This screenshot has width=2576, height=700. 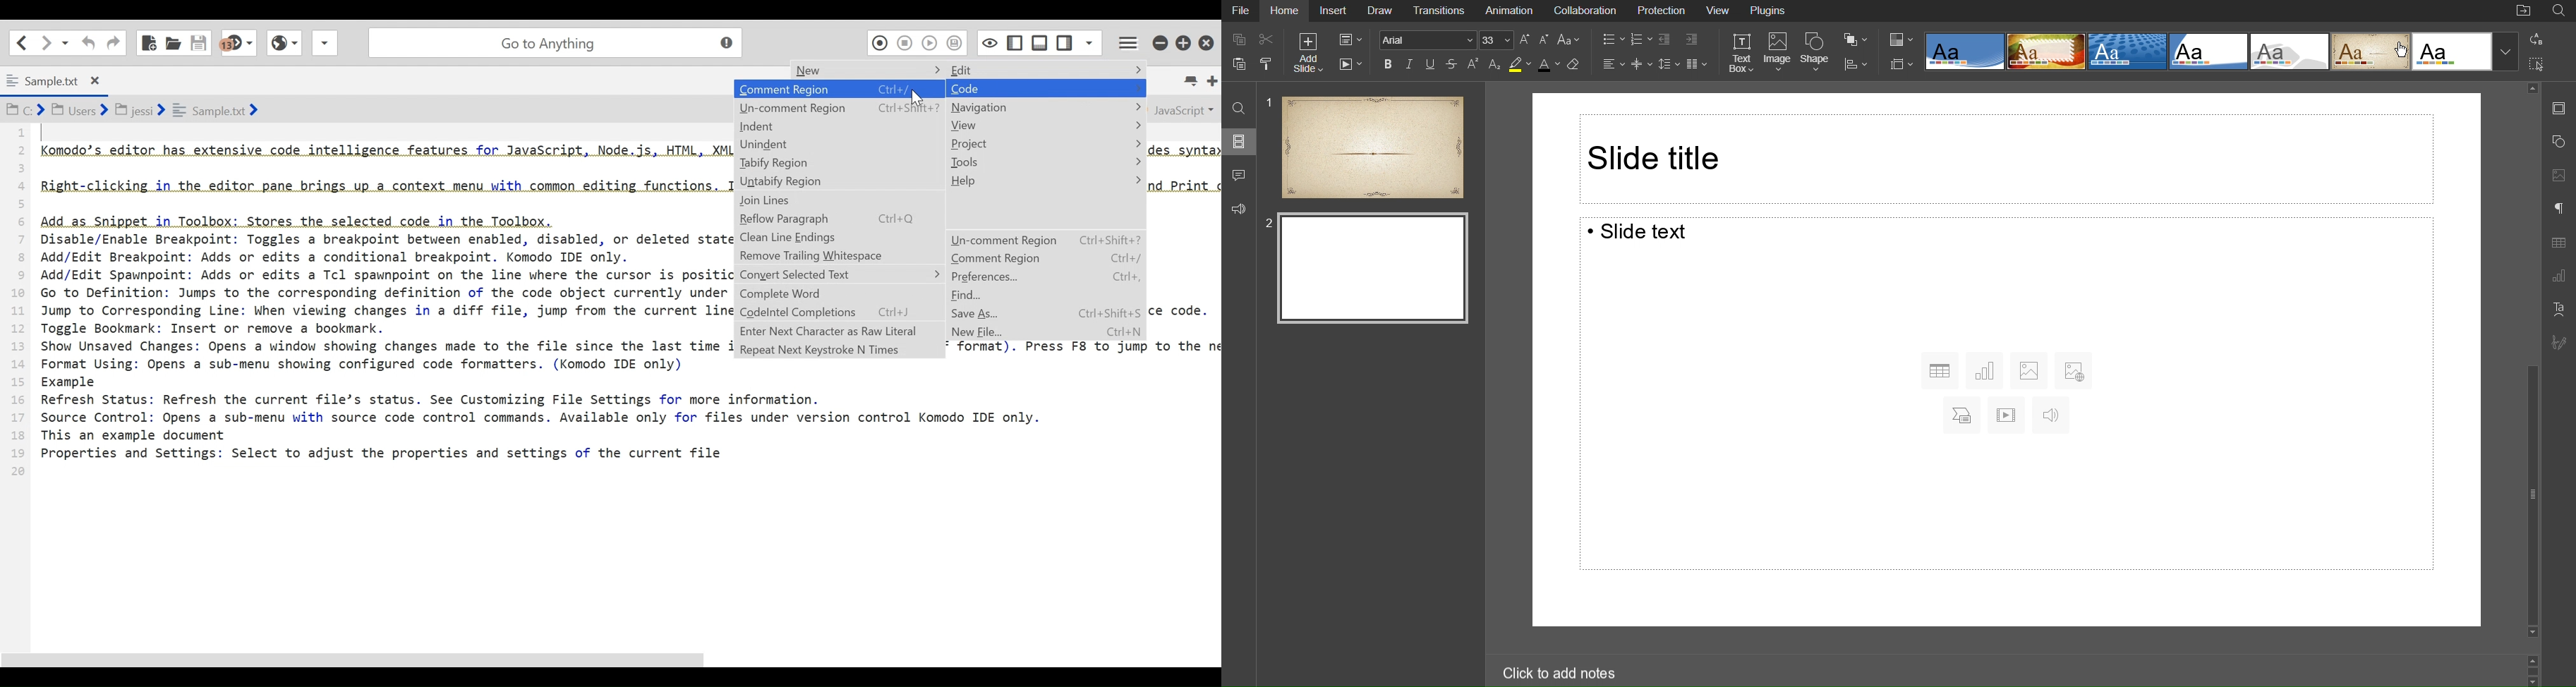 I want to click on Record Macro, so click(x=879, y=42).